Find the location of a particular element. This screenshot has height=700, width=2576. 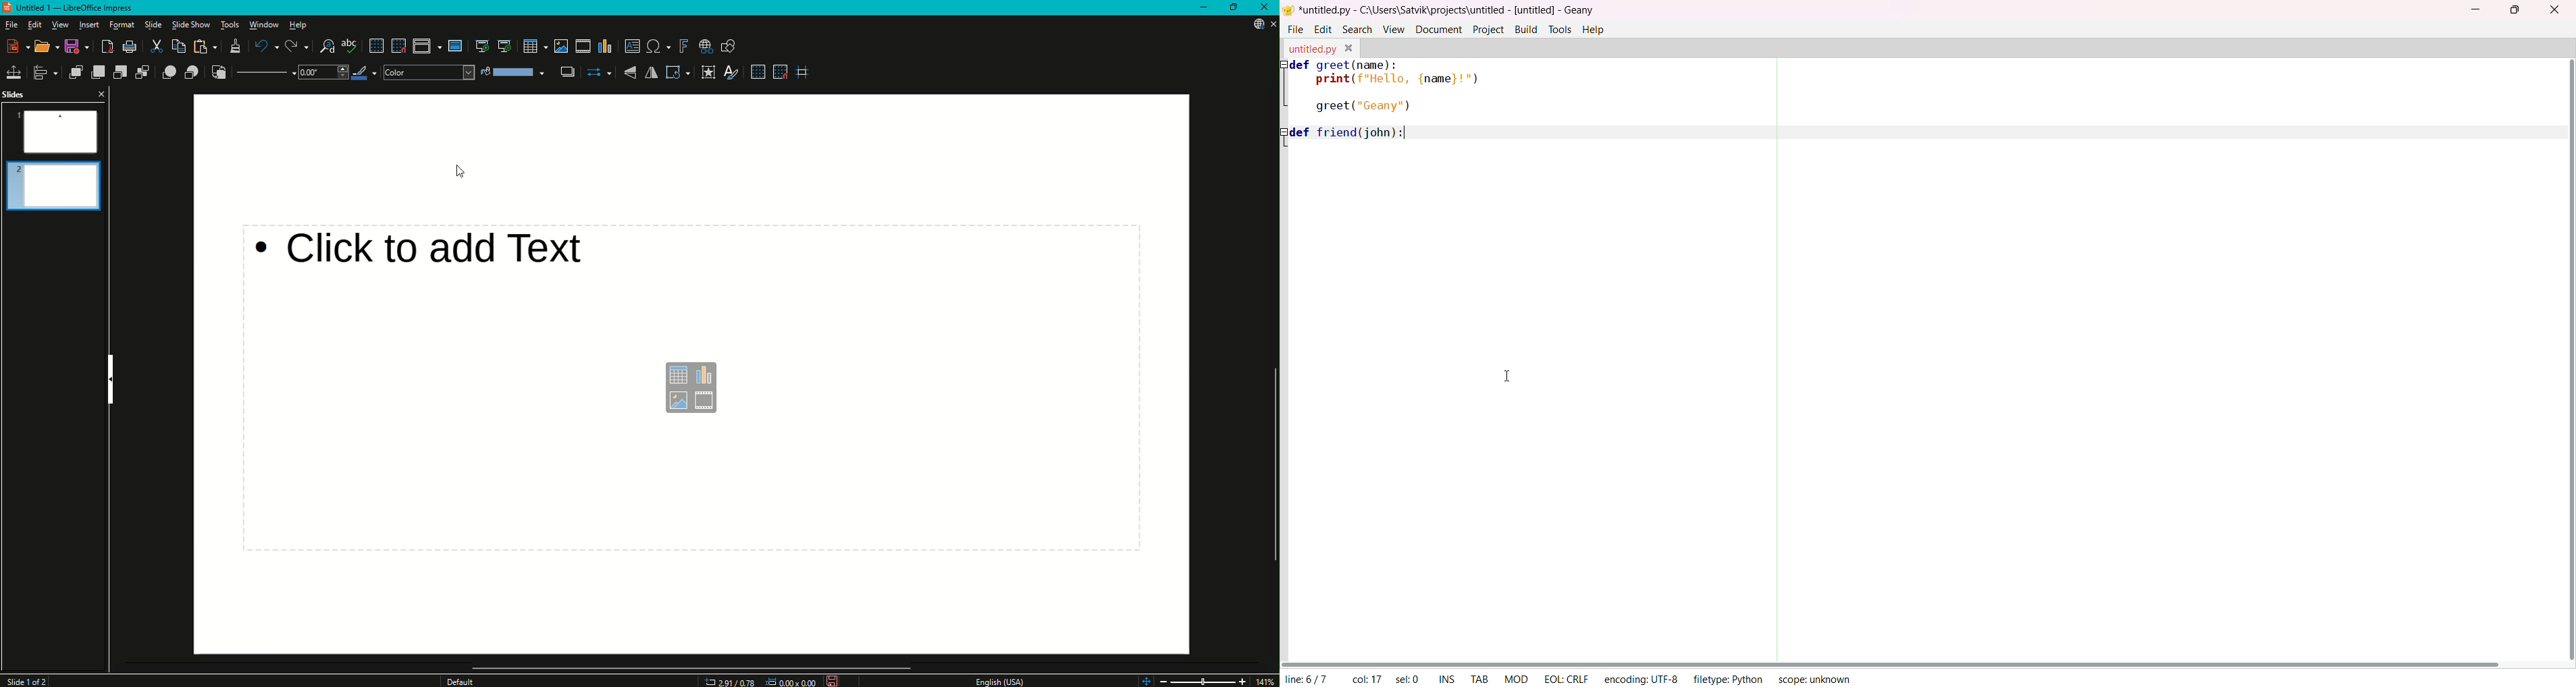

Send Backward is located at coordinates (120, 72).